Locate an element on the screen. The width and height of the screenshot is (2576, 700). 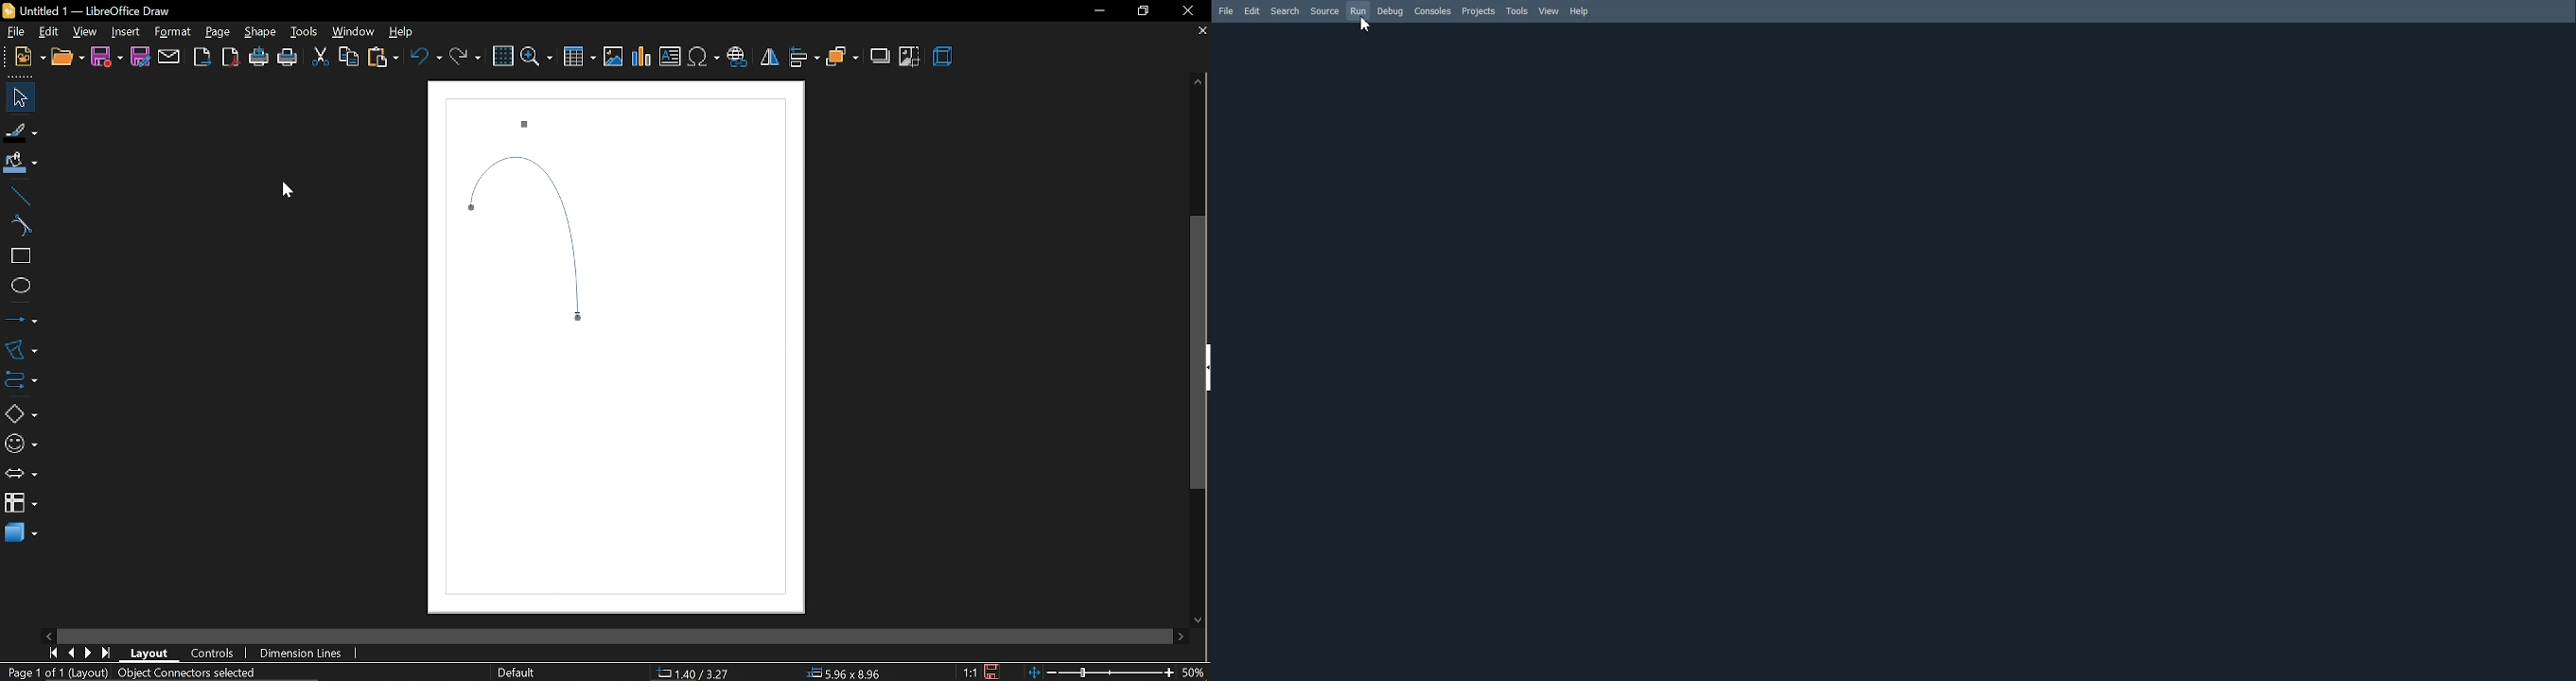
3d effect is located at coordinates (943, 59).